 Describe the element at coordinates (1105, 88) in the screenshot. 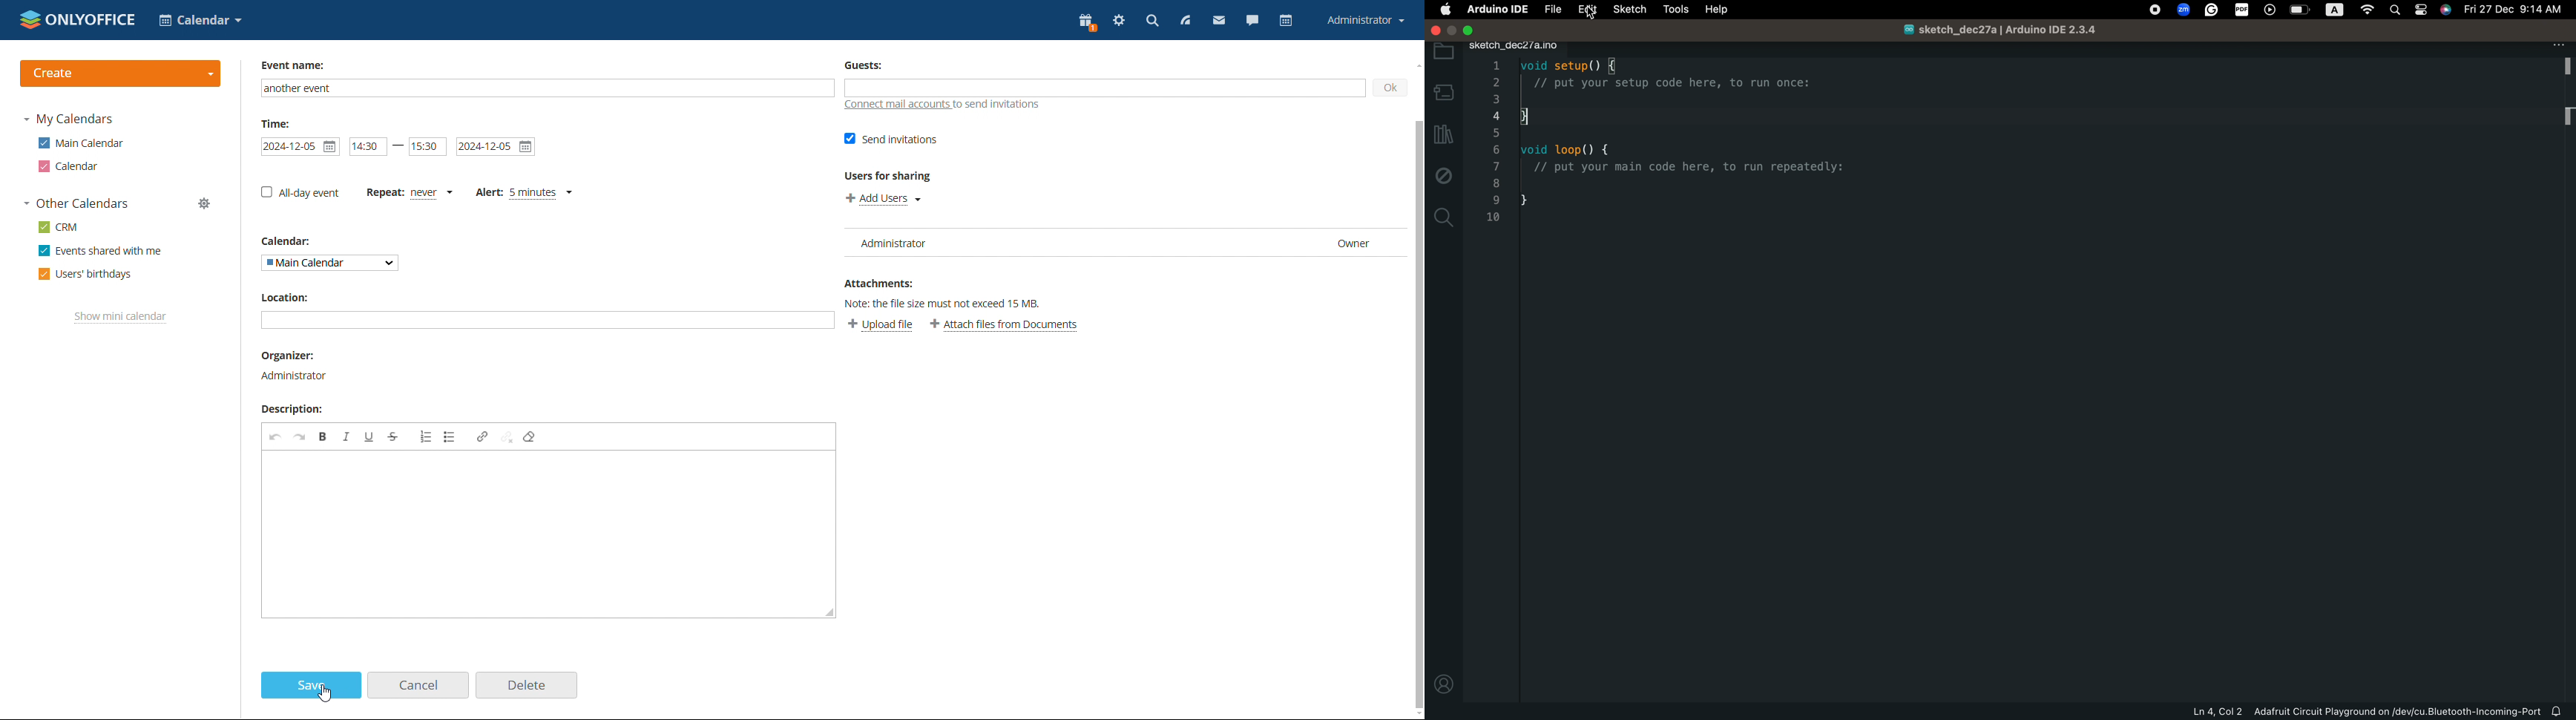

I see `add guests` at that location.